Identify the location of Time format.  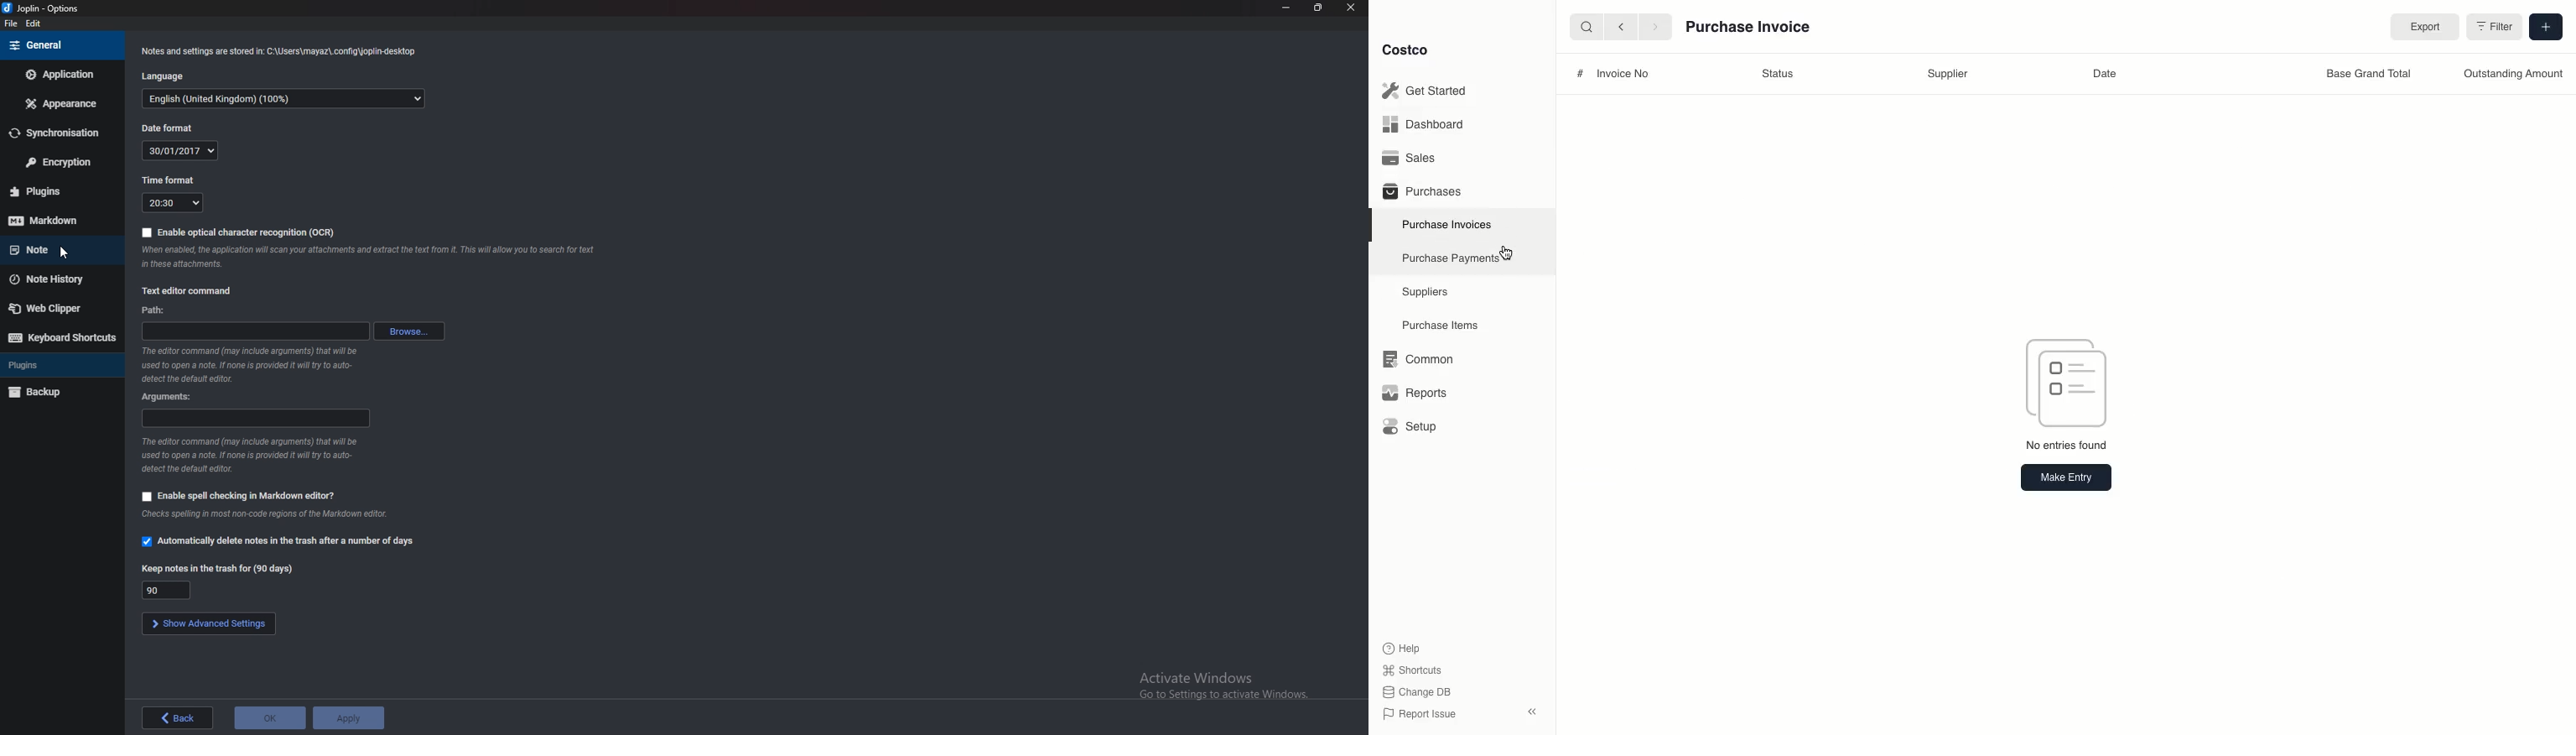
(170, 179).